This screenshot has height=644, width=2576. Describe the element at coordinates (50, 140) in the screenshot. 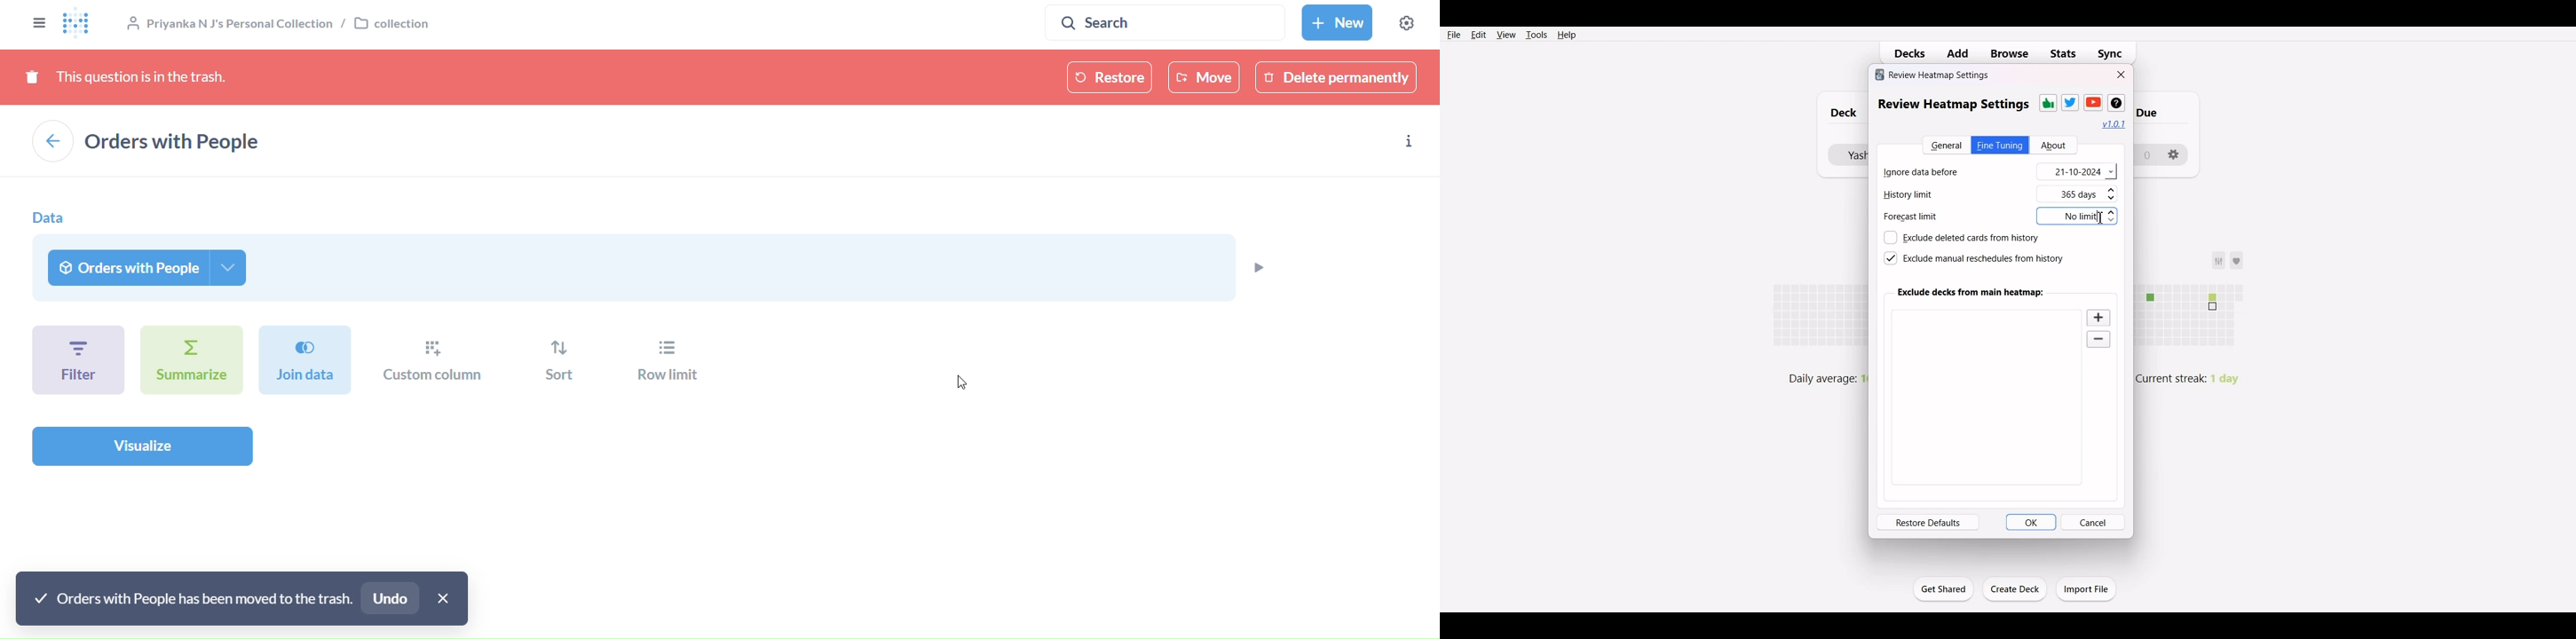

I see `back` at that location.